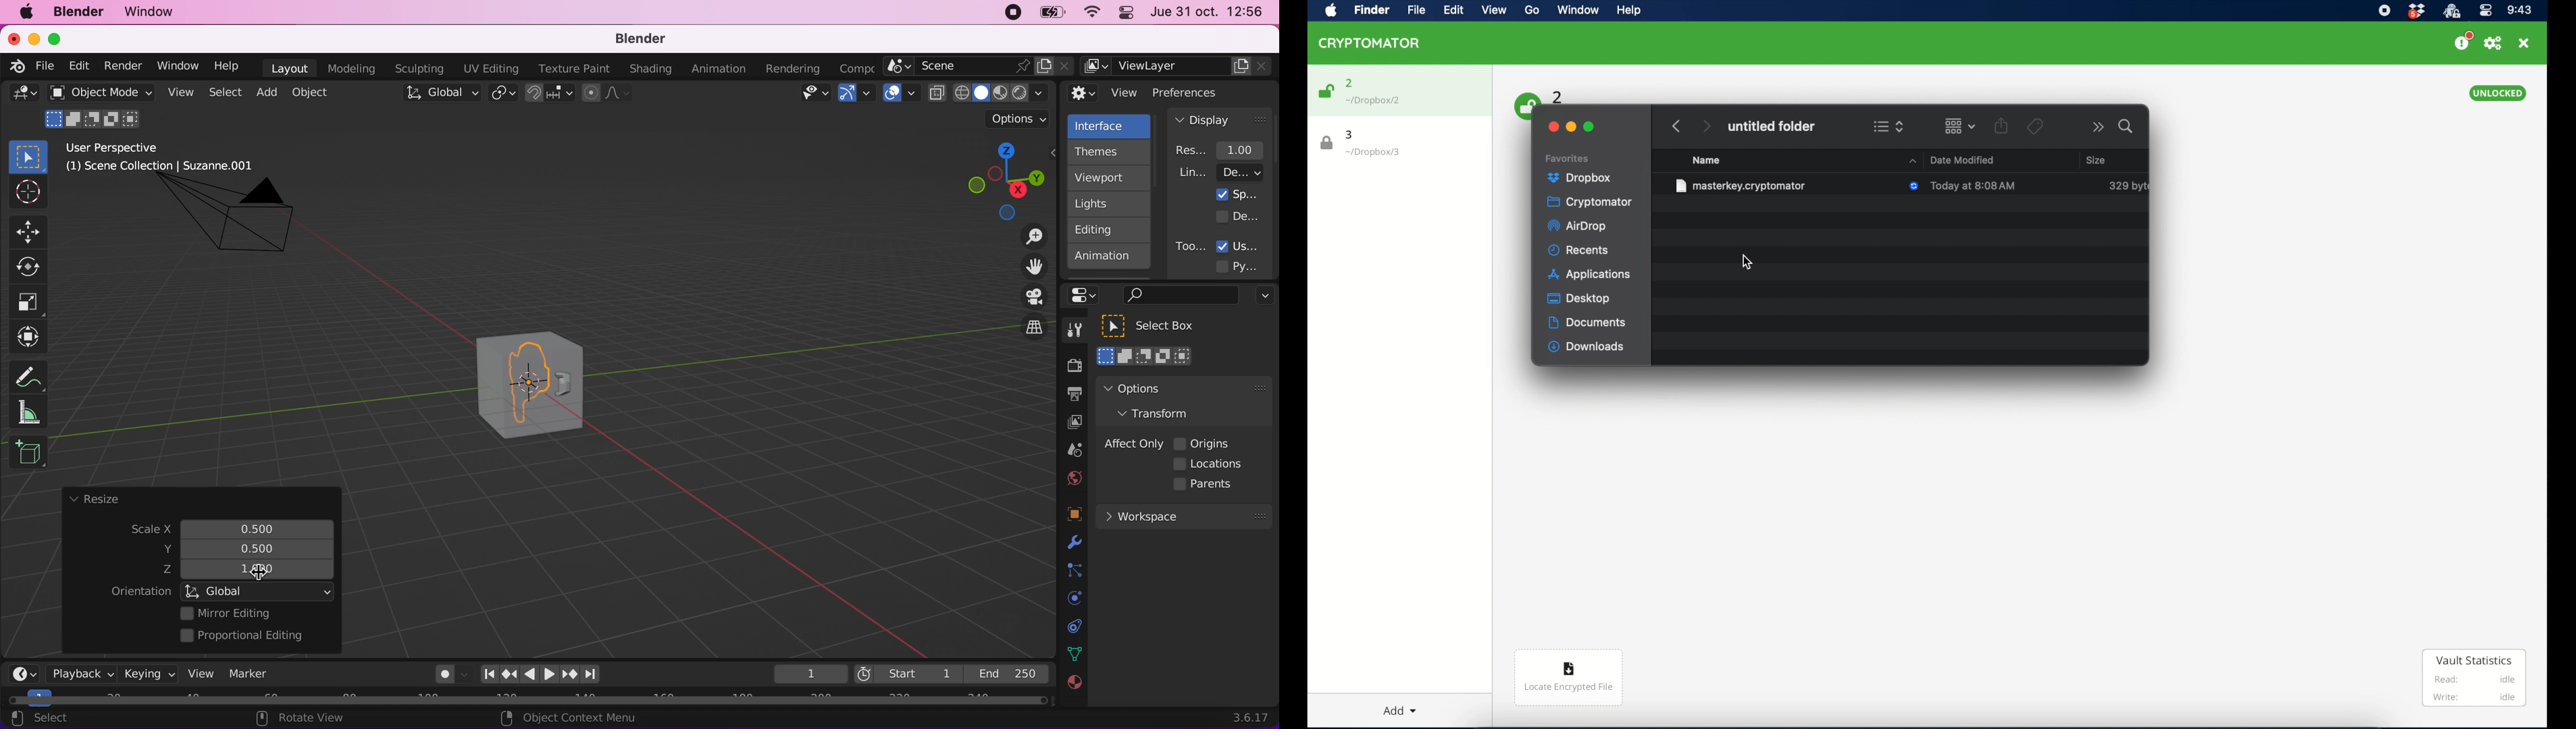 Image resolution: width=2576 pixels, height=756 pixels. What do you see at coordinates (60, 38) in the screenshot?
I see `maximize` at bounding box center [60, 38].